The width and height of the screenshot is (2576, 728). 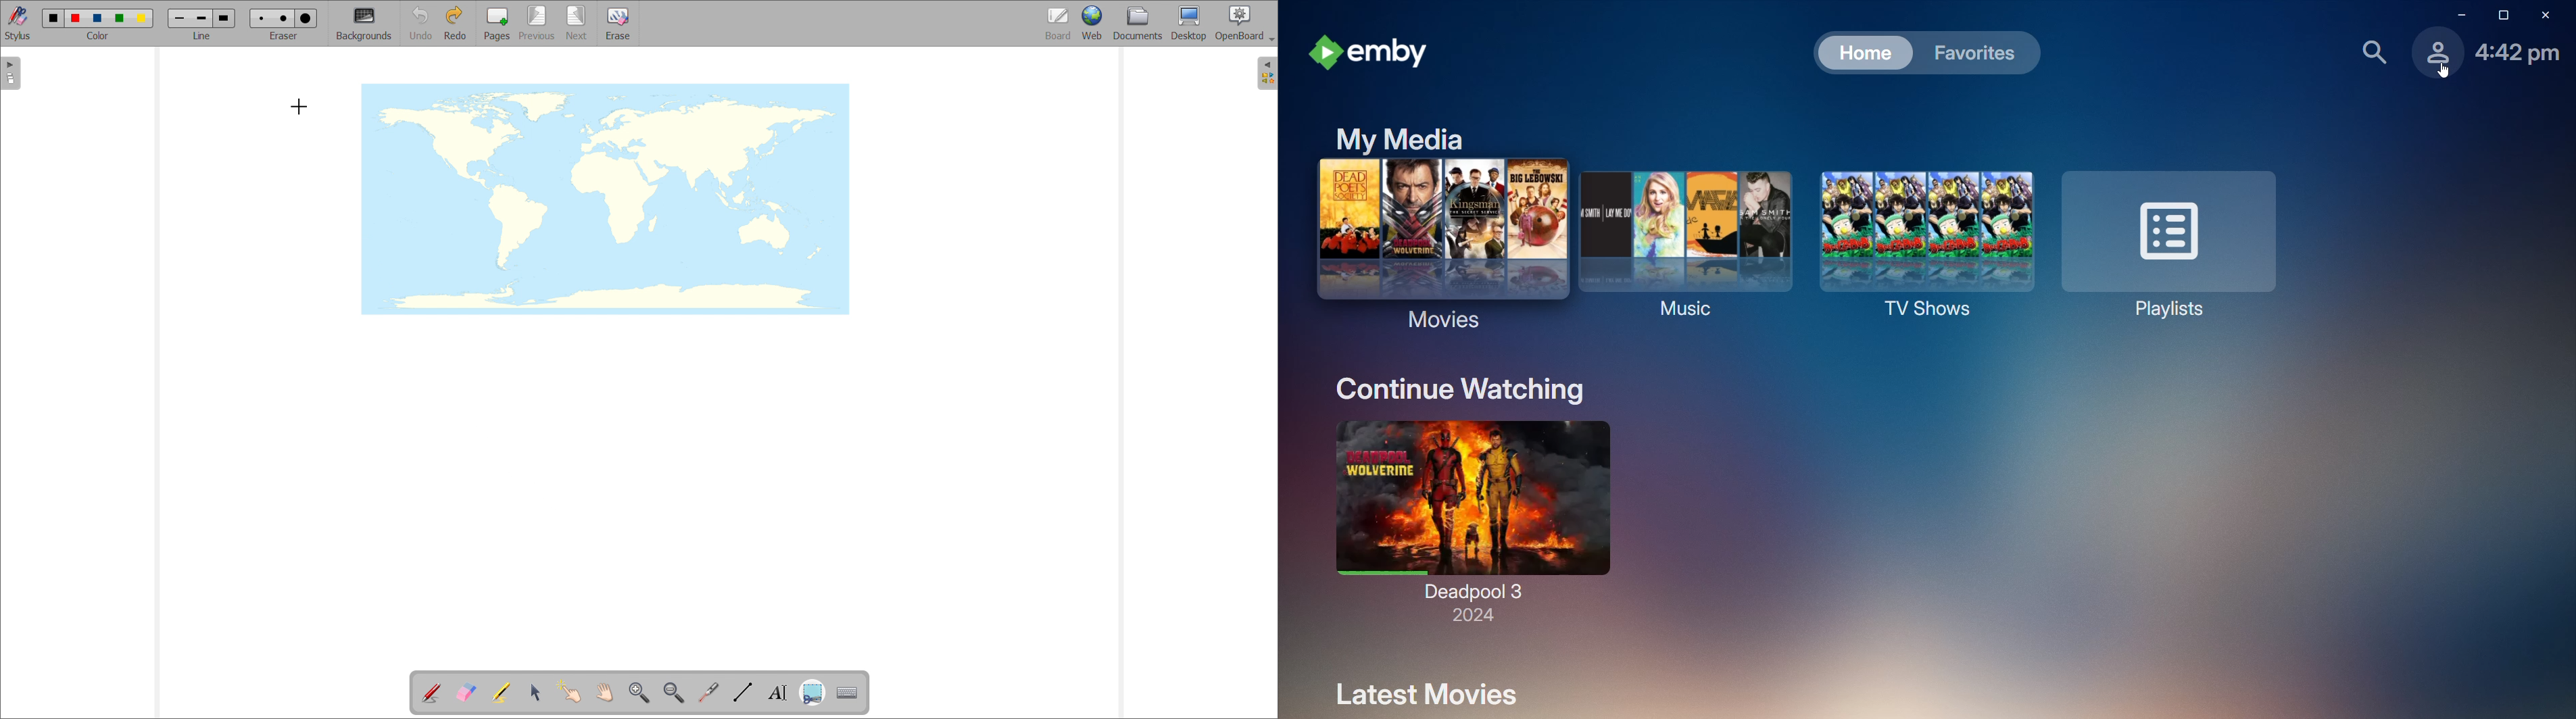 I want to click on cursor, so click(x=299, y=107).